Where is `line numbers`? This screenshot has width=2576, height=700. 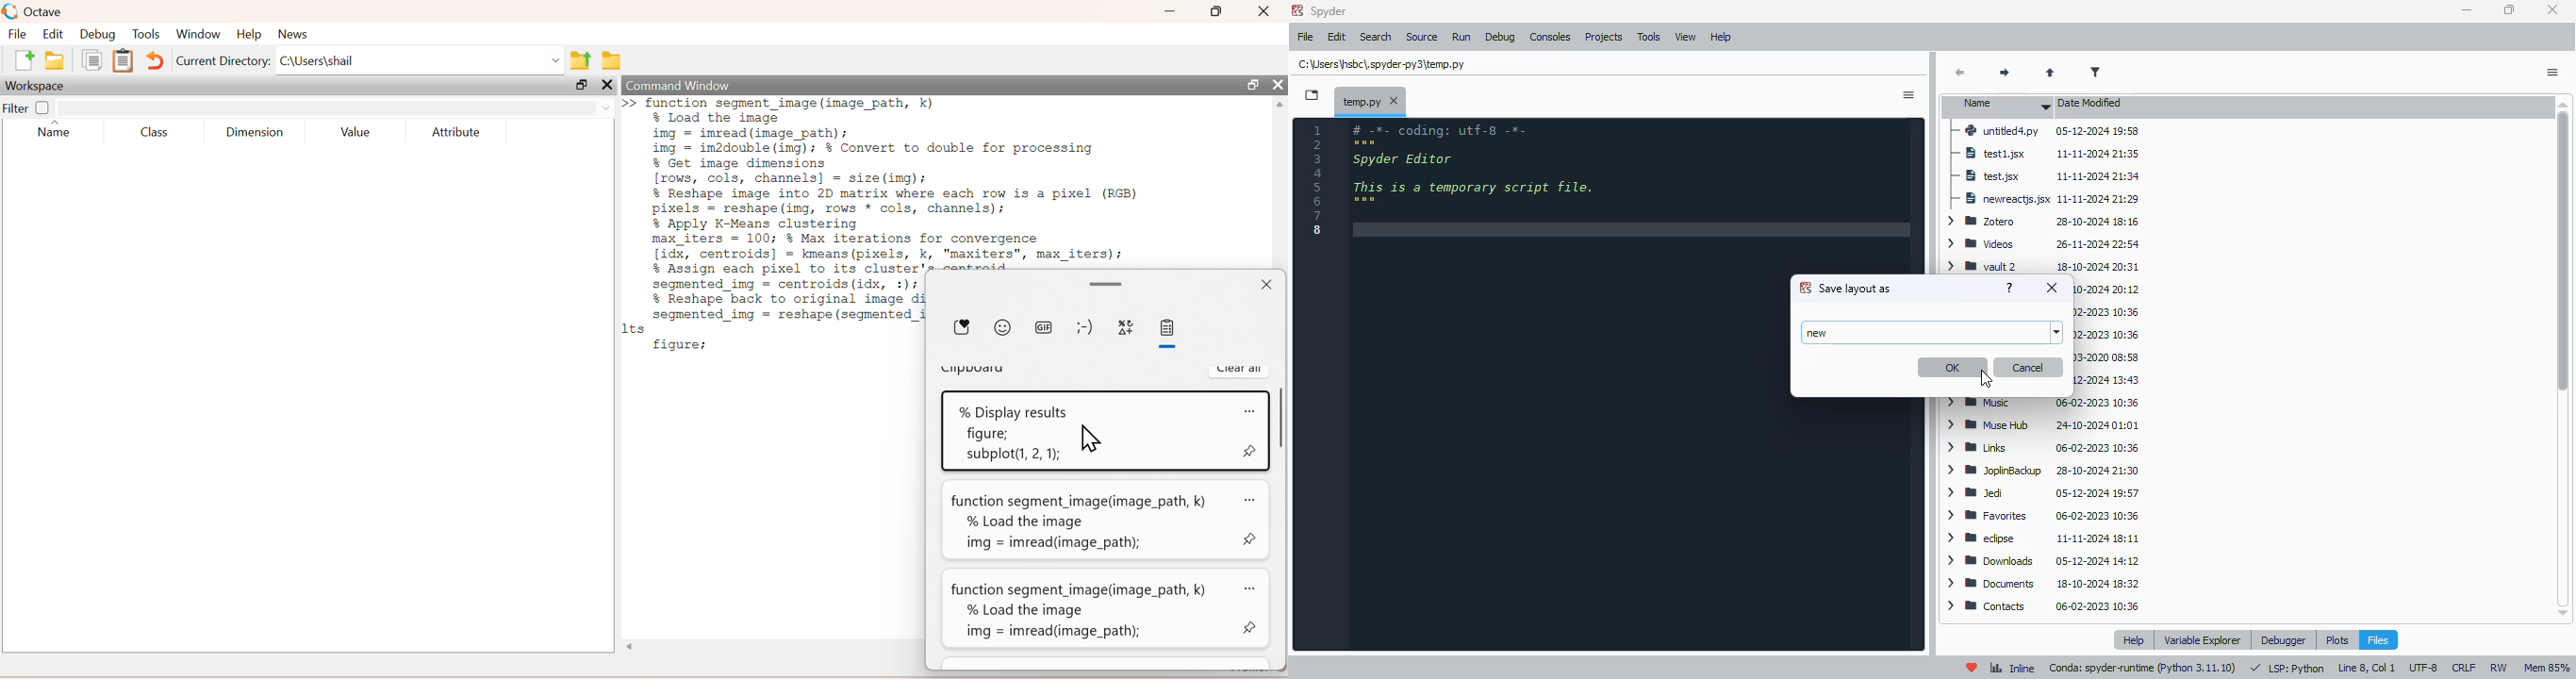
line numbers is located at coordinates (1320, 181).